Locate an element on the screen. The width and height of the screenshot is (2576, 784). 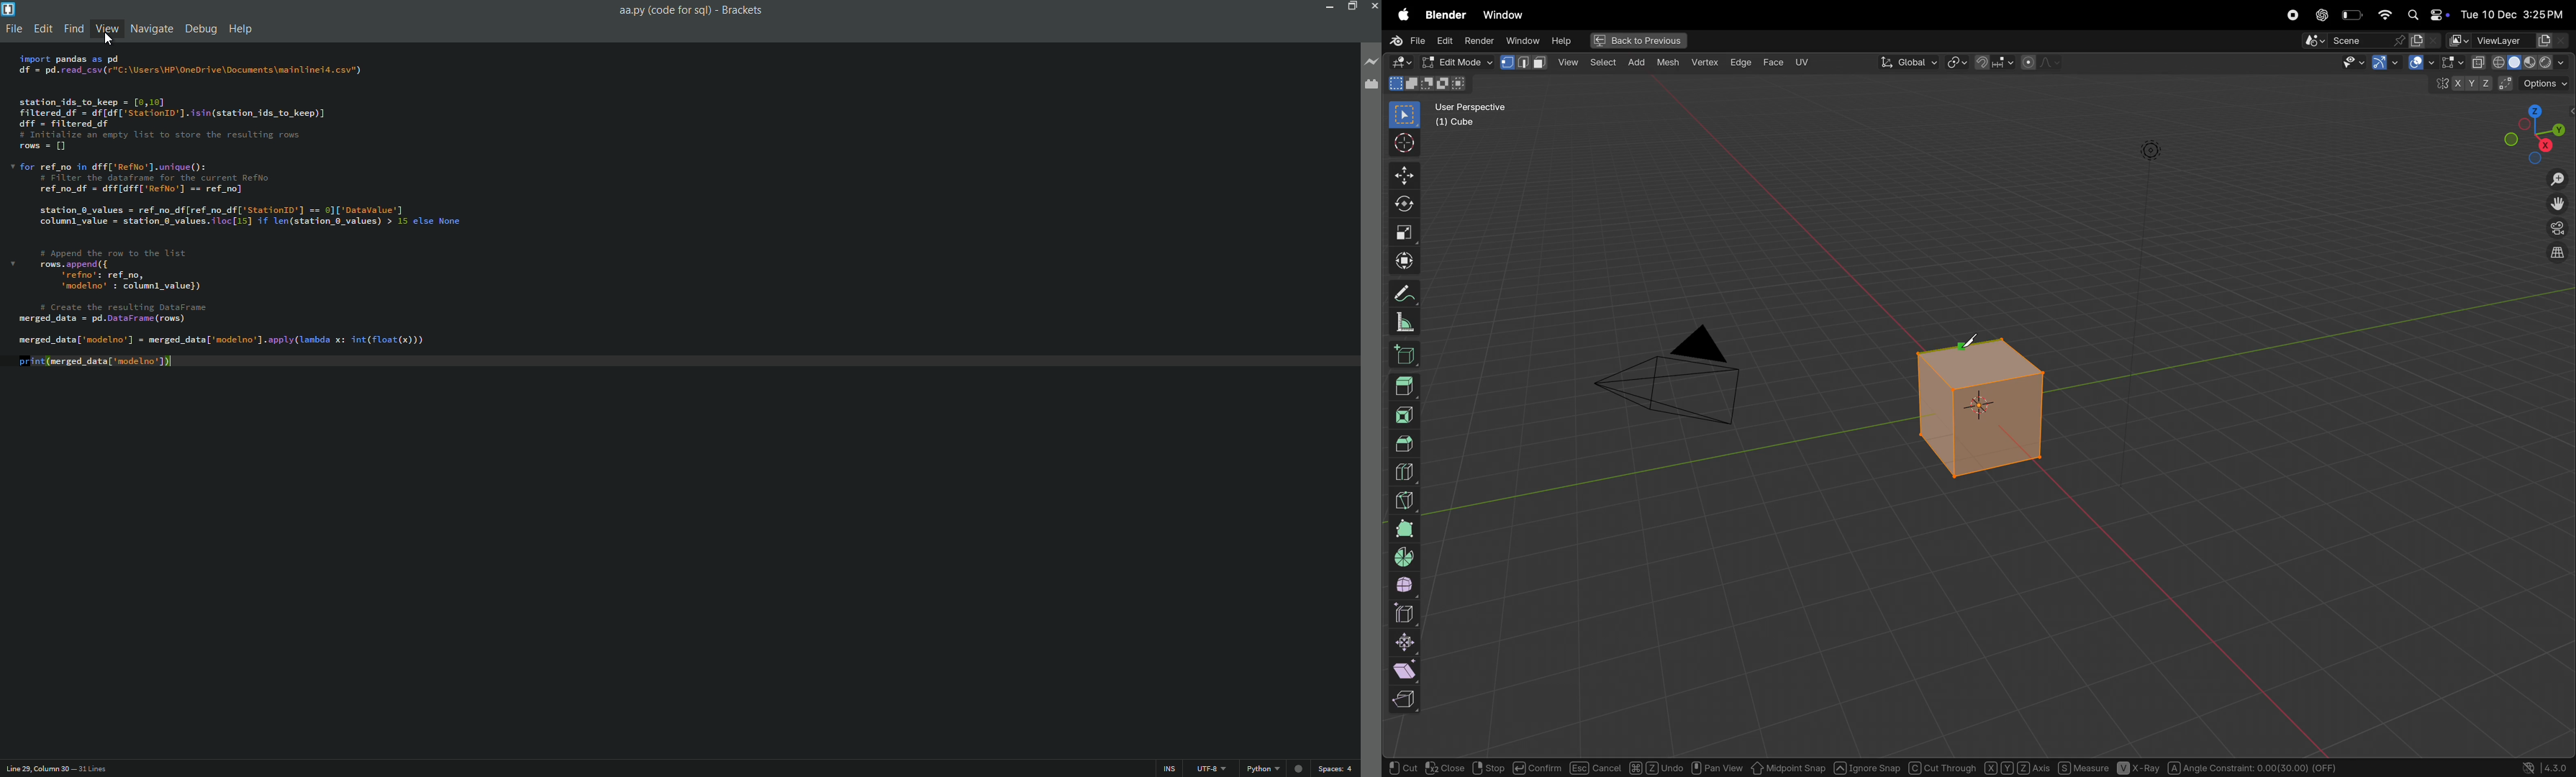
import pandas as pd
df = pd.read_csv(r'C:\Users\HP\OneDr ive\Docunents\mainlinei4. csv")
station_ids_to_keep = [0,10]
Filtered df = df[df['Station1d']. isin(station_ids_to_keep)]
ff = filtered df
# Initialize an empty list to store the resulting rows
rows = []
v for ref_no in dff['RefNo'].uniaue():
# Filter the dataframe for the current RefNo
ref_no_df = dff[dff['Reflo’] == ref_no]
station 0_values = ref_no_df[ref_no_df['Station1d'] == 0]['Datavalue']
column value = station 0_values.iloc[i5] if len(station_0_values) > 15 else None
# Append the row to the list
v rows. append ({
‘reo’: ref_no,
‘modelno’ : columnl_value})
# Create the resulting DataFrame
merged_data = pd.DataFrane (rows)
merged_data['nodelno’] = merged_data['nodelno']. apply (Lambda x: int(float(x)))
print(merged_data['nodelno 1)| is located at coordinates (245, 213).